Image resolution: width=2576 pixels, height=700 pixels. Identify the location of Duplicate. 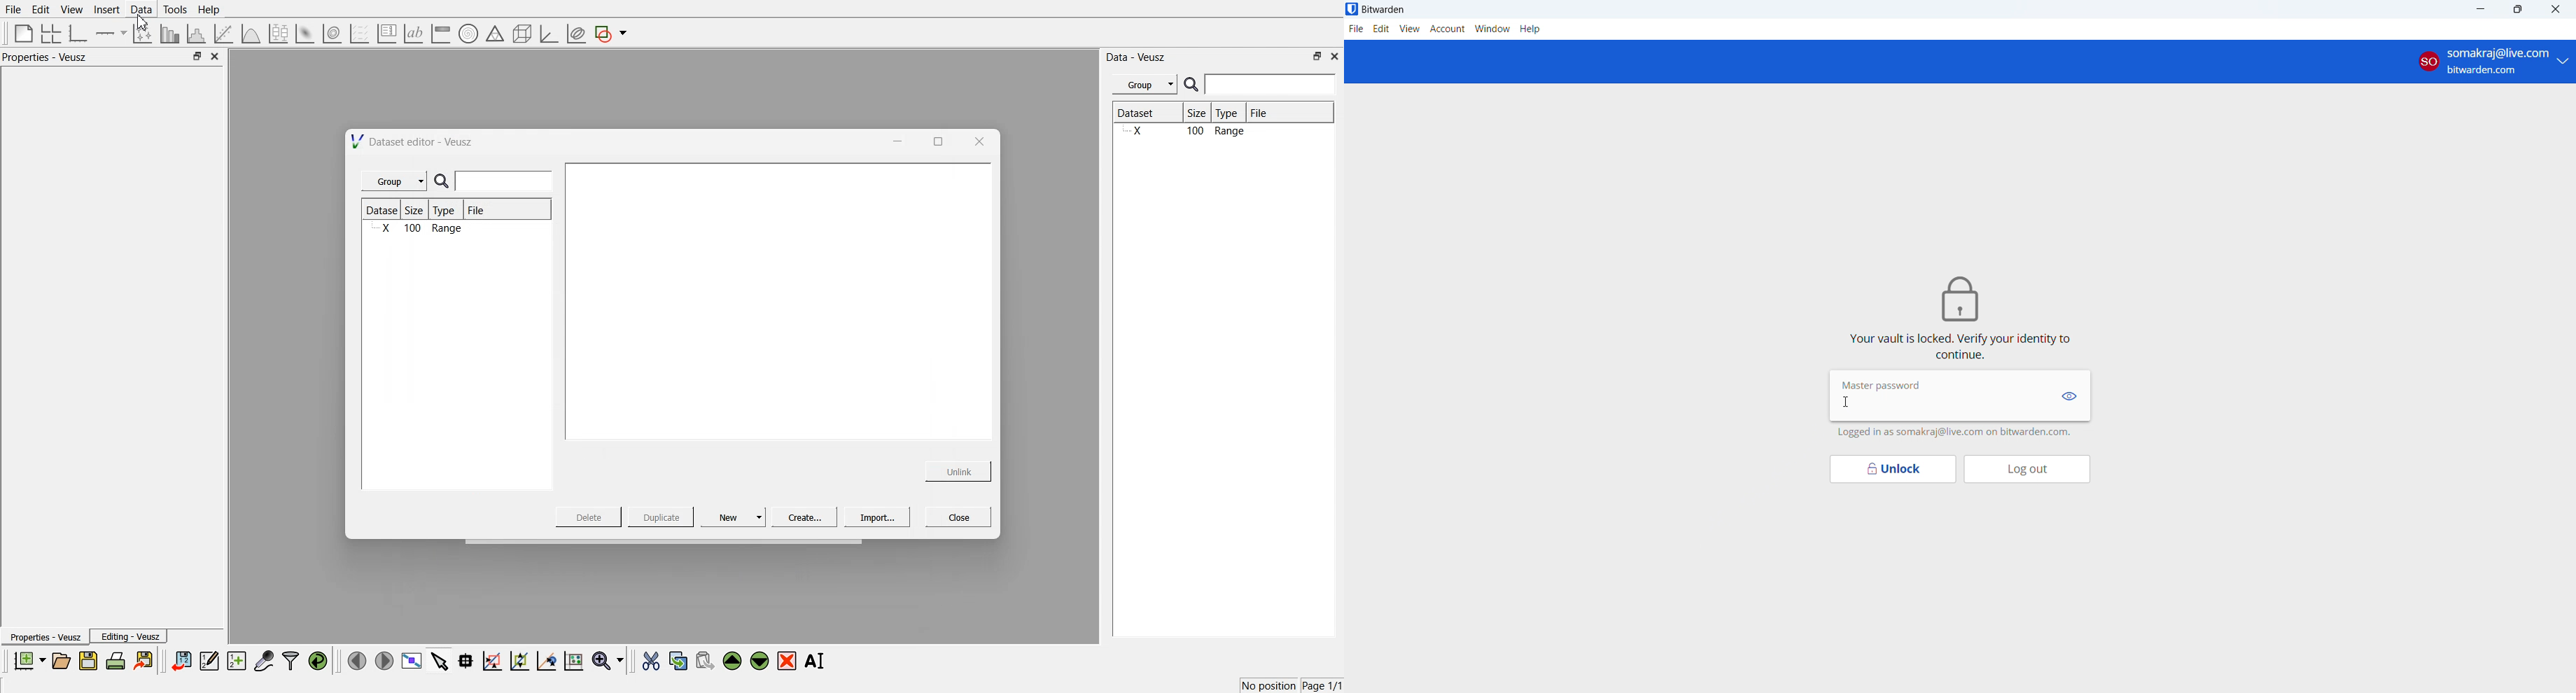
(661, 518).